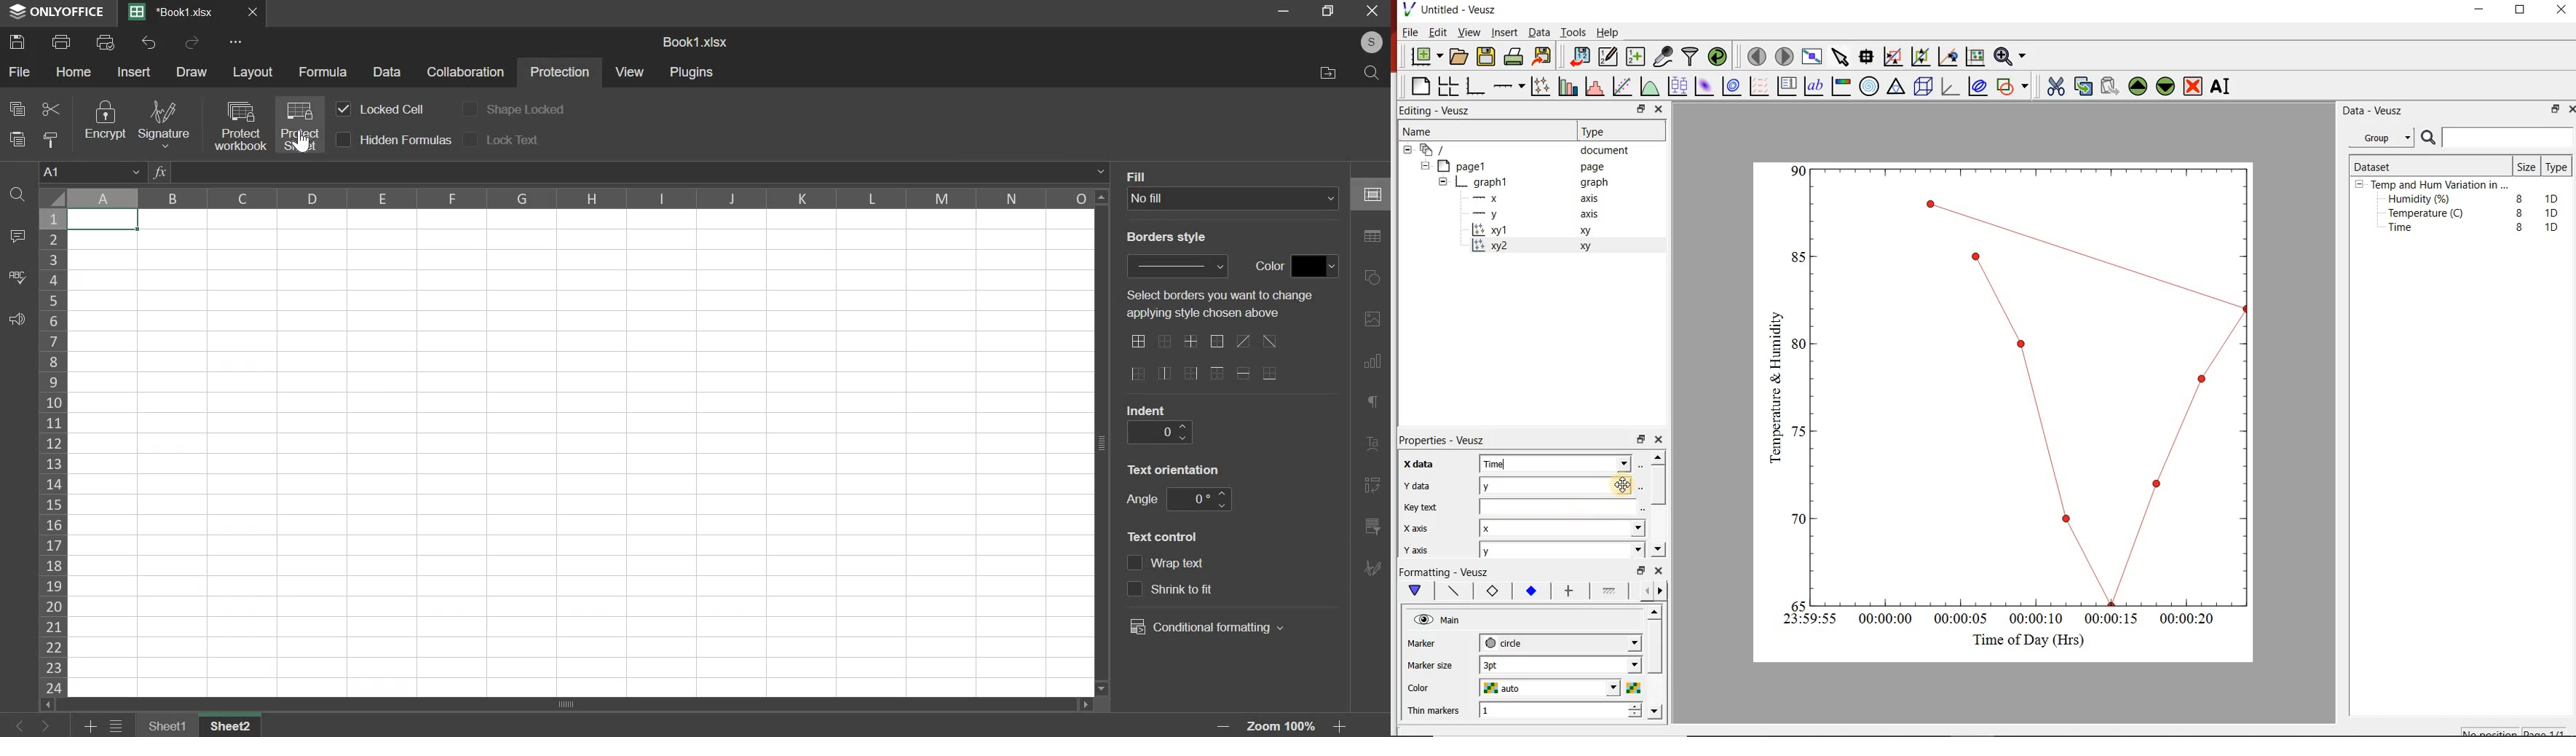 The height and width of the screenshot is (756, 2576). What do you see at coordinates (1372, 525) in the screenshot?
I see `right side bar` at bounding box center [1372, 525].